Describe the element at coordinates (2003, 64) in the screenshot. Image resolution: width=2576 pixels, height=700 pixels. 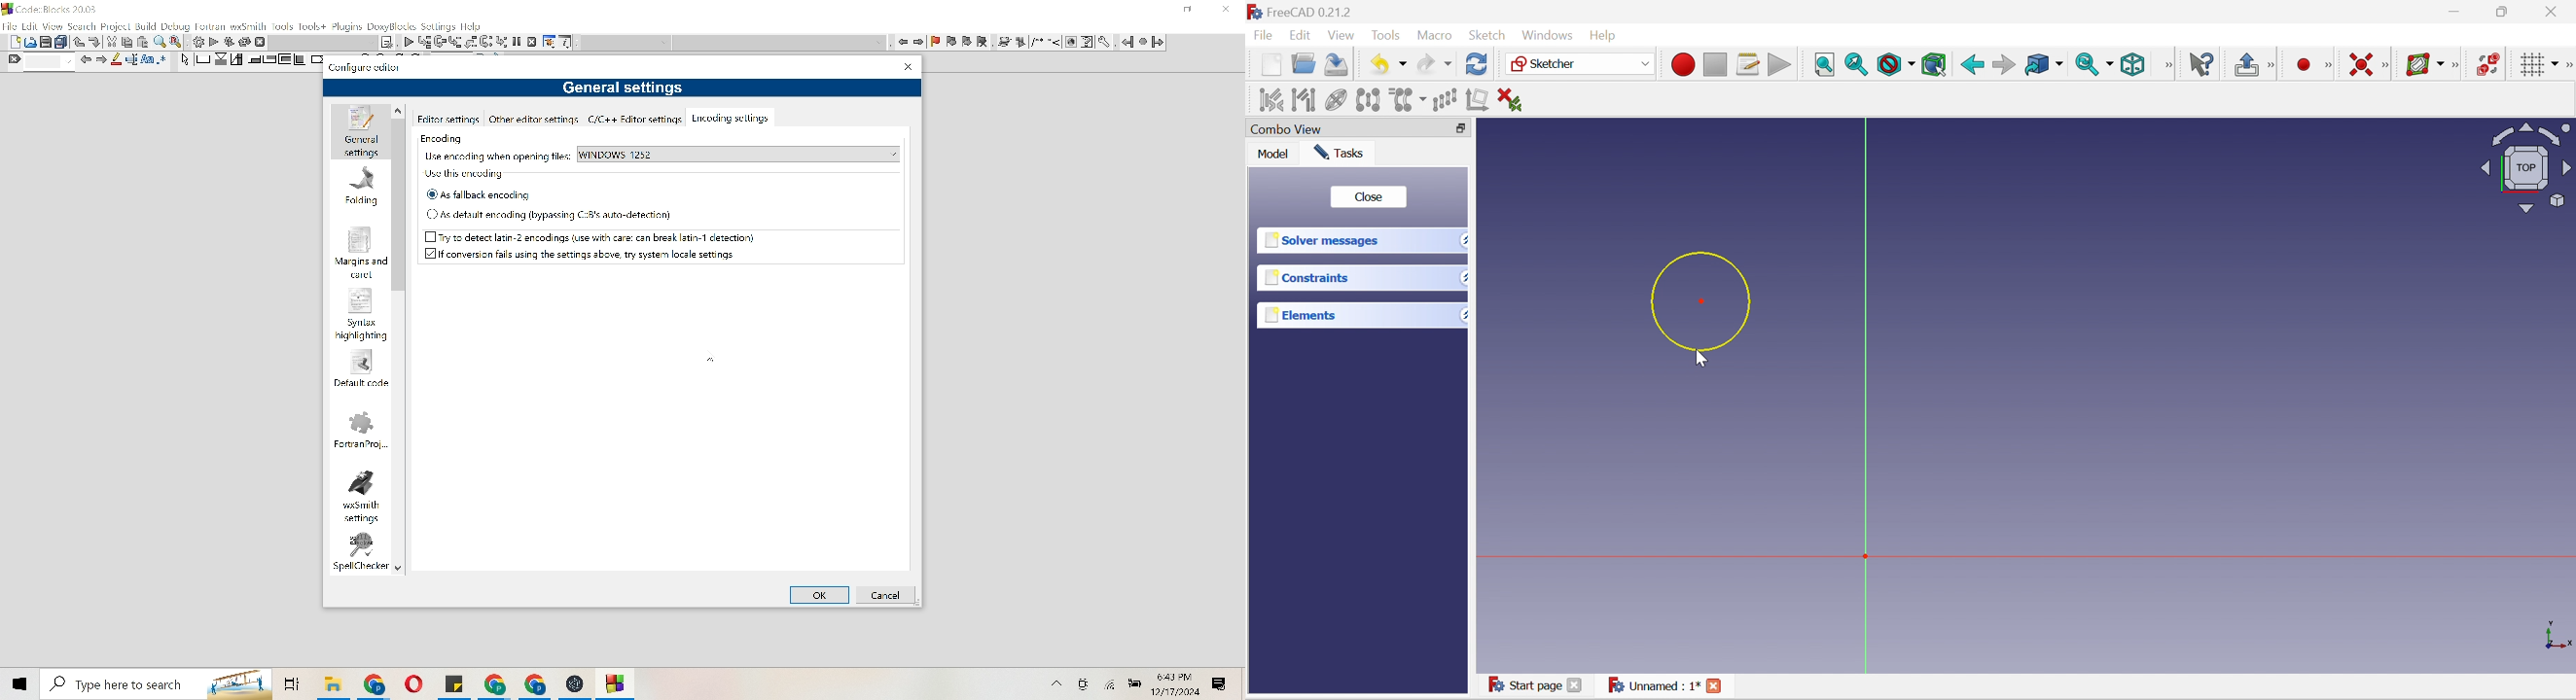
I see `Forward` at that location.